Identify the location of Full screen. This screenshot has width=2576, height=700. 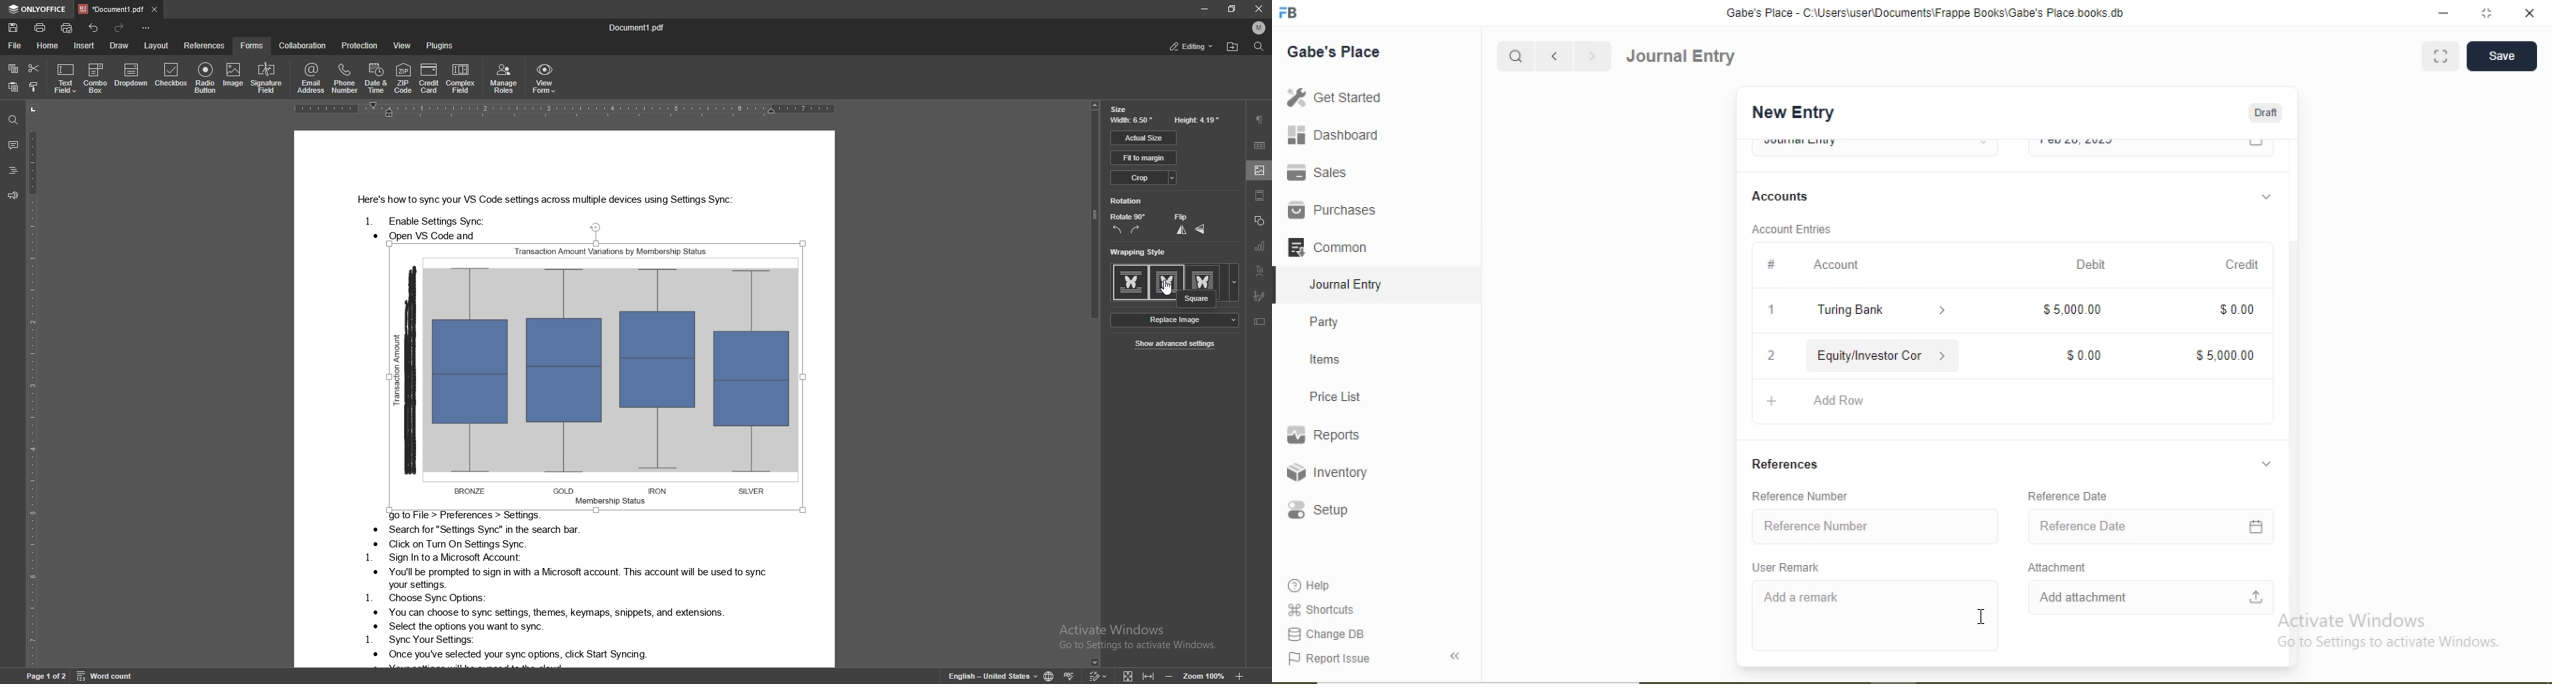
(2441, 55).